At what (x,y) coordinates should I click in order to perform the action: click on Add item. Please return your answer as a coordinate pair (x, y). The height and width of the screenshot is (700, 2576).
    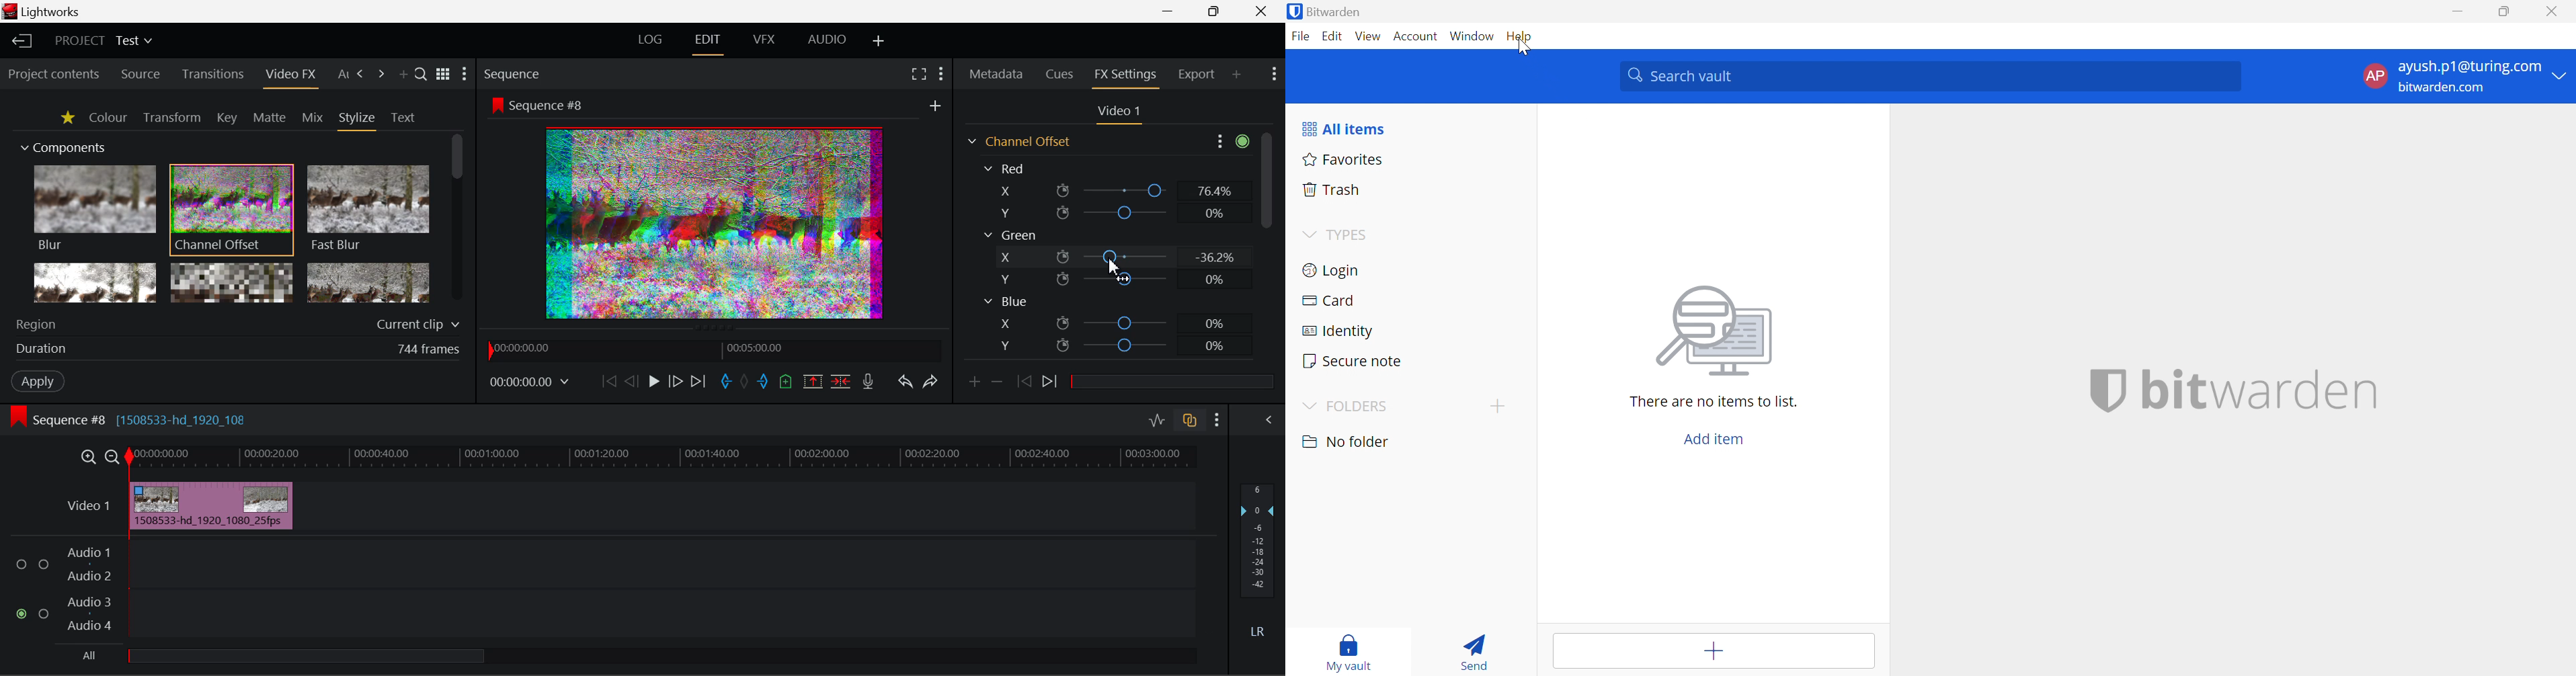
    Looking at the image, I should click on (1716, 439).